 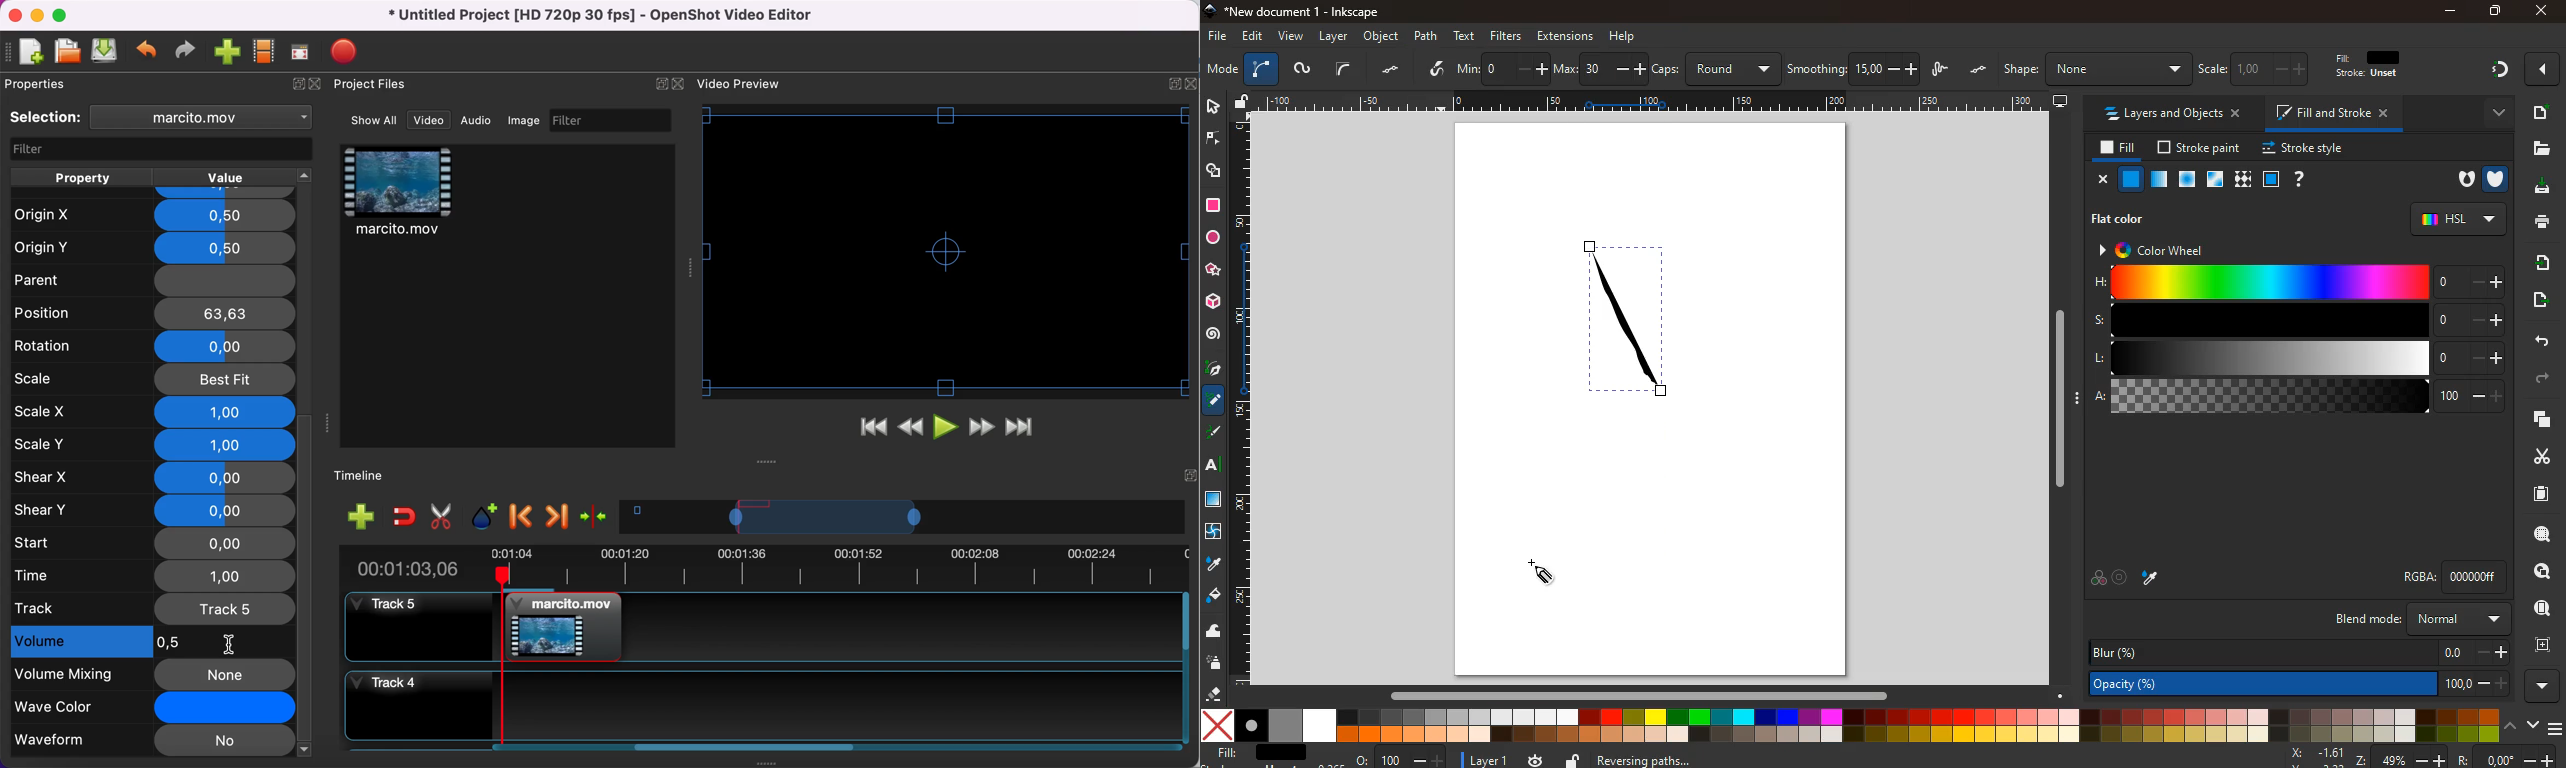 What do you see at coordinates (1186, 667) in the screenshot?
I see `Vertical slide bar` at bounding box center [1186, 667].